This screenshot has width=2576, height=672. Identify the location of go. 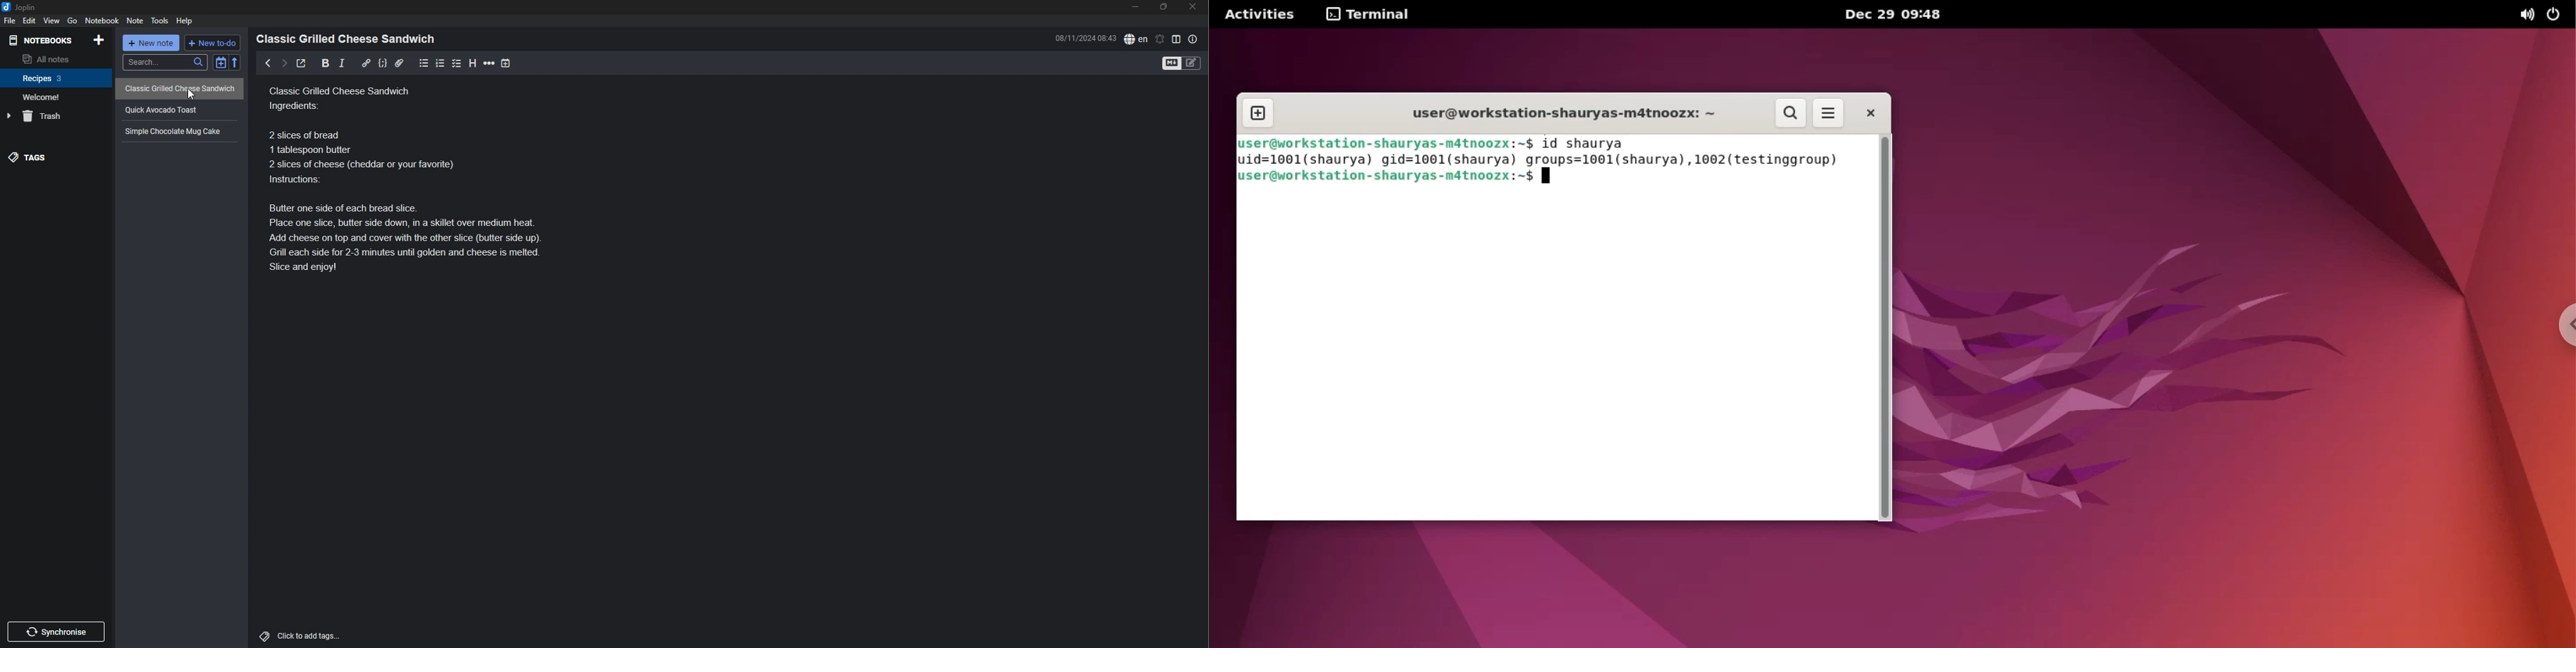
(73, 20).